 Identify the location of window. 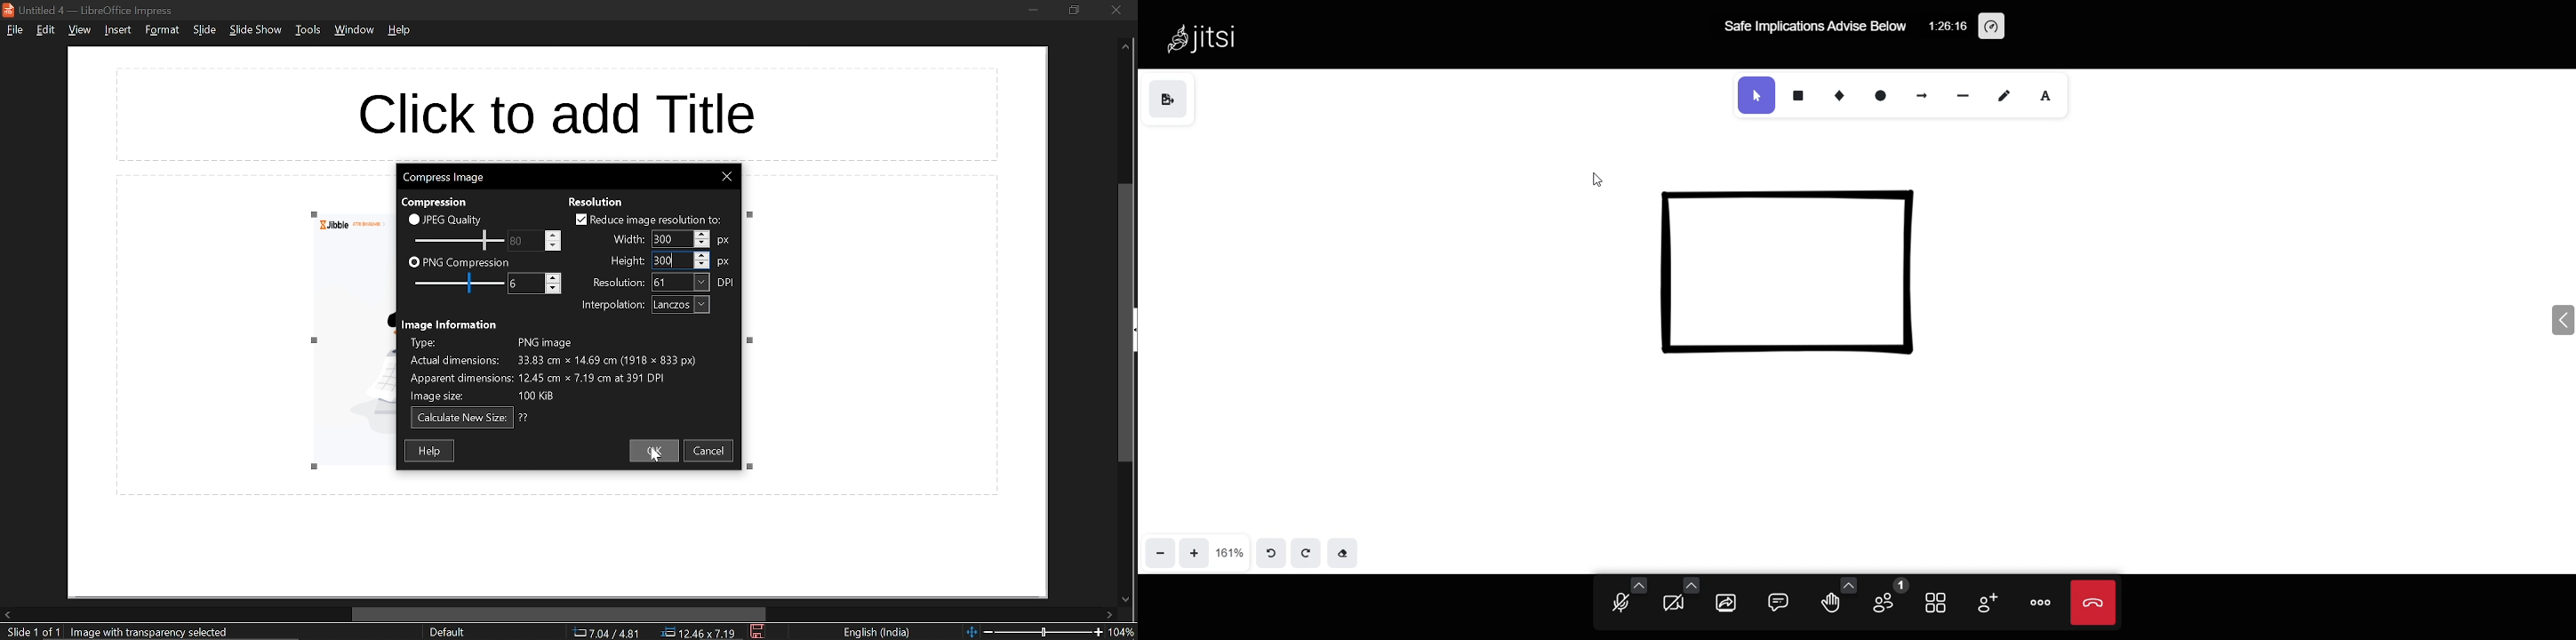
(353, 32).